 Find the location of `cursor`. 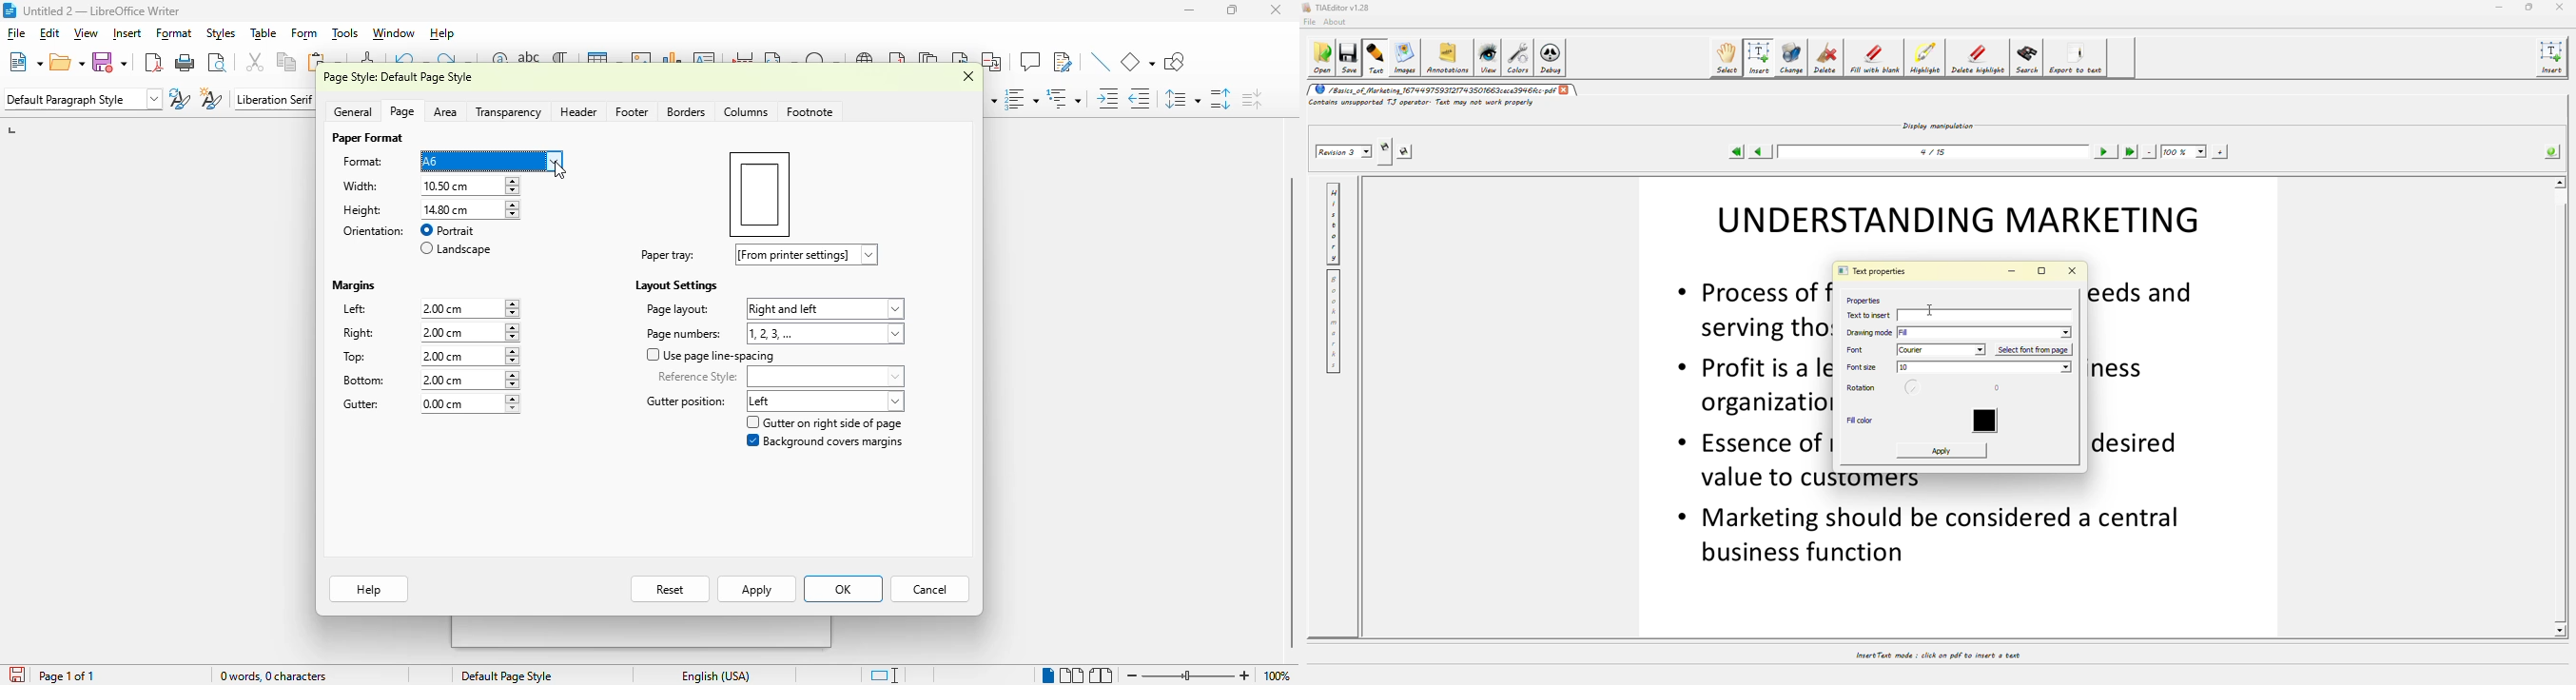

cursor is located at coordinates (559, 170).